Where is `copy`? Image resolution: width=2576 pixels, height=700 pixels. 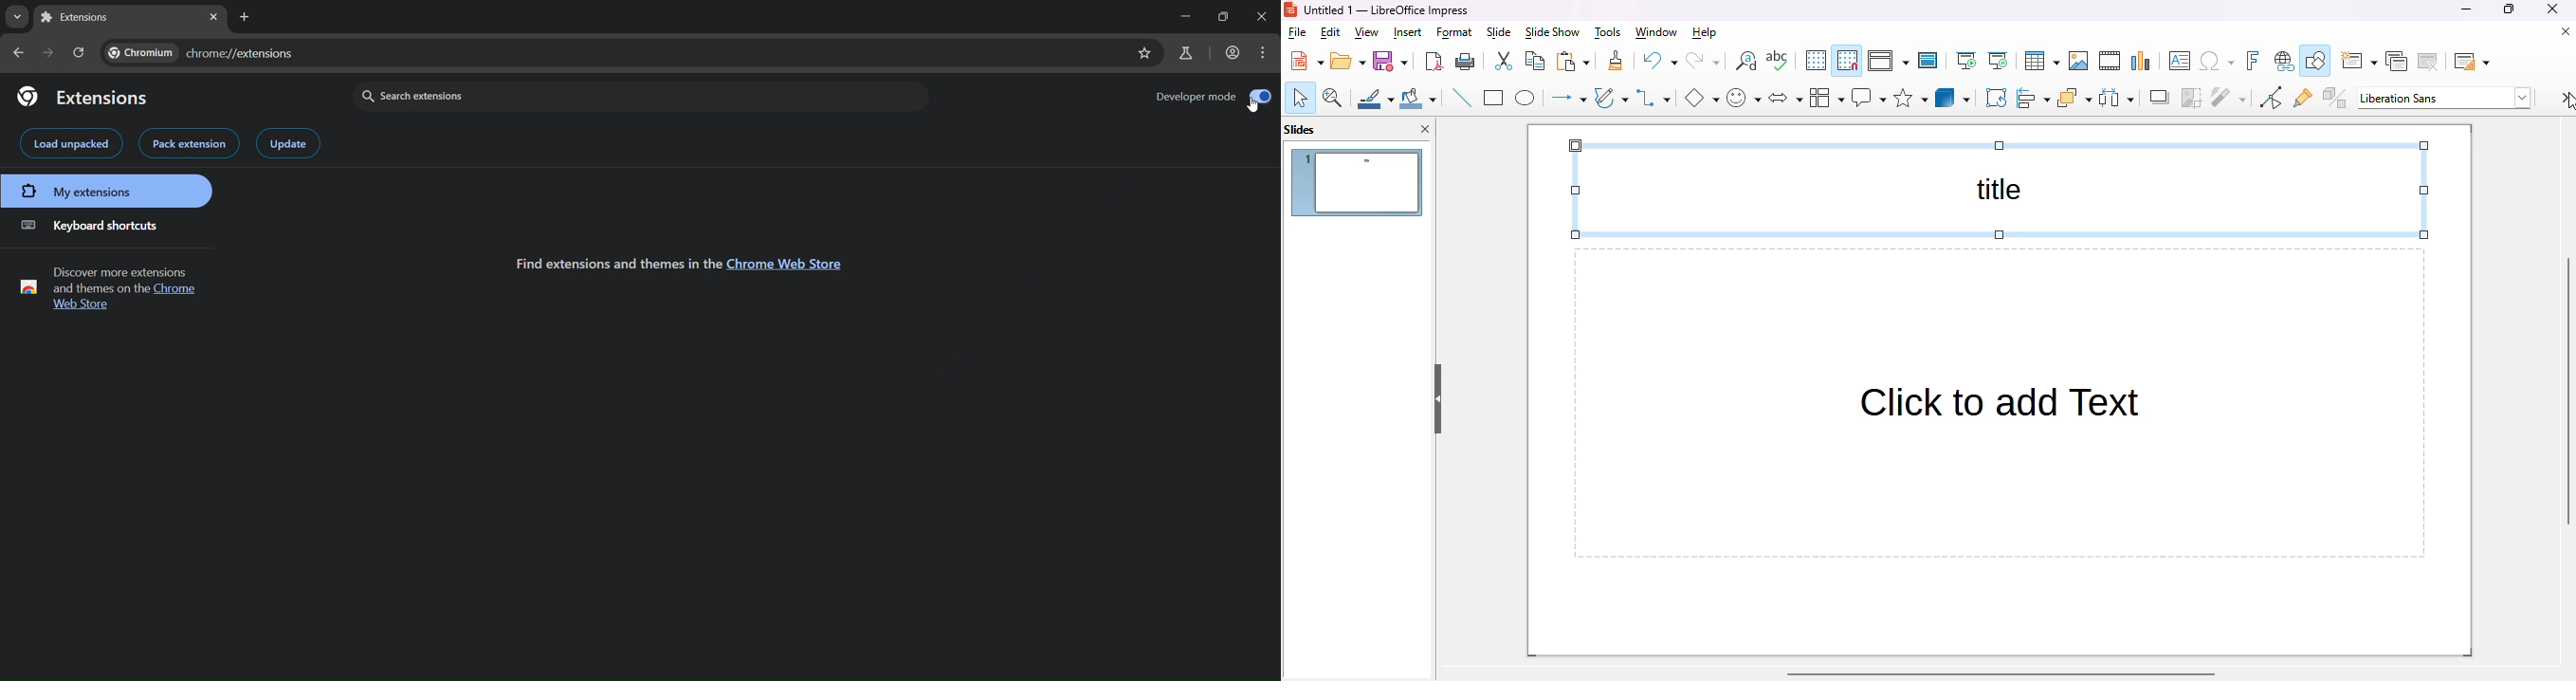
copy is located at coordinates (1535, 61).